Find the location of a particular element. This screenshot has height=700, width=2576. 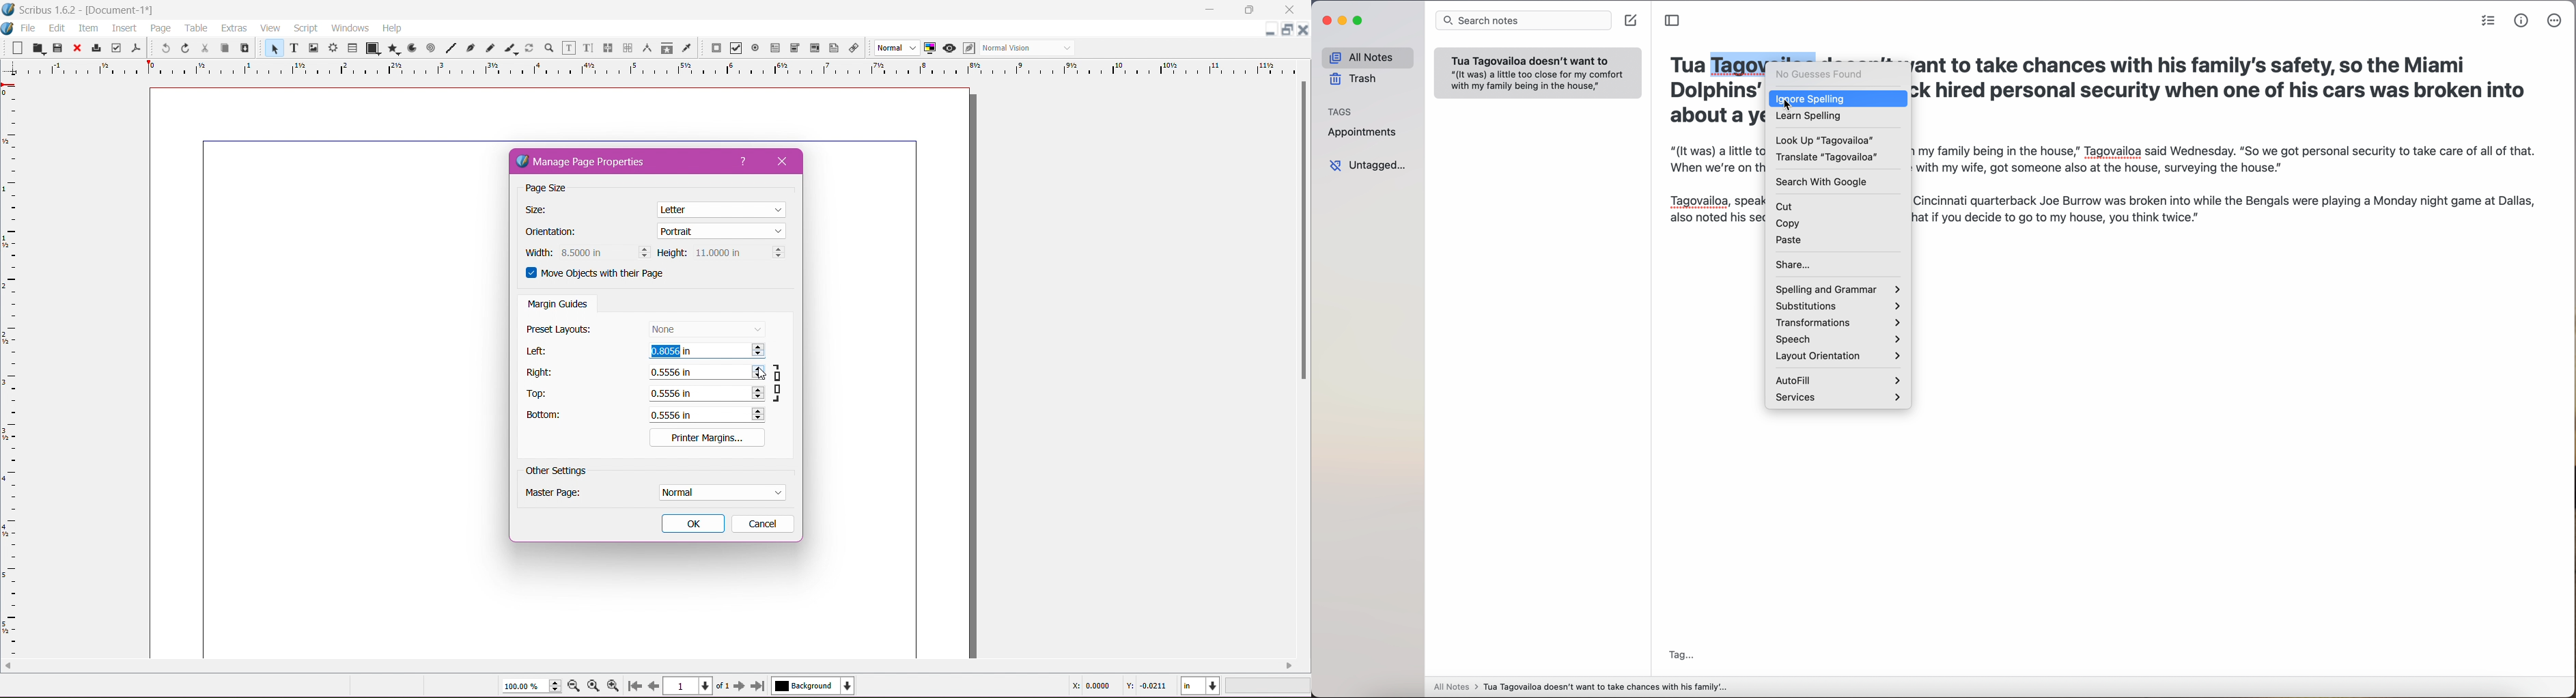

Paste is located at coordinates (244, 48).